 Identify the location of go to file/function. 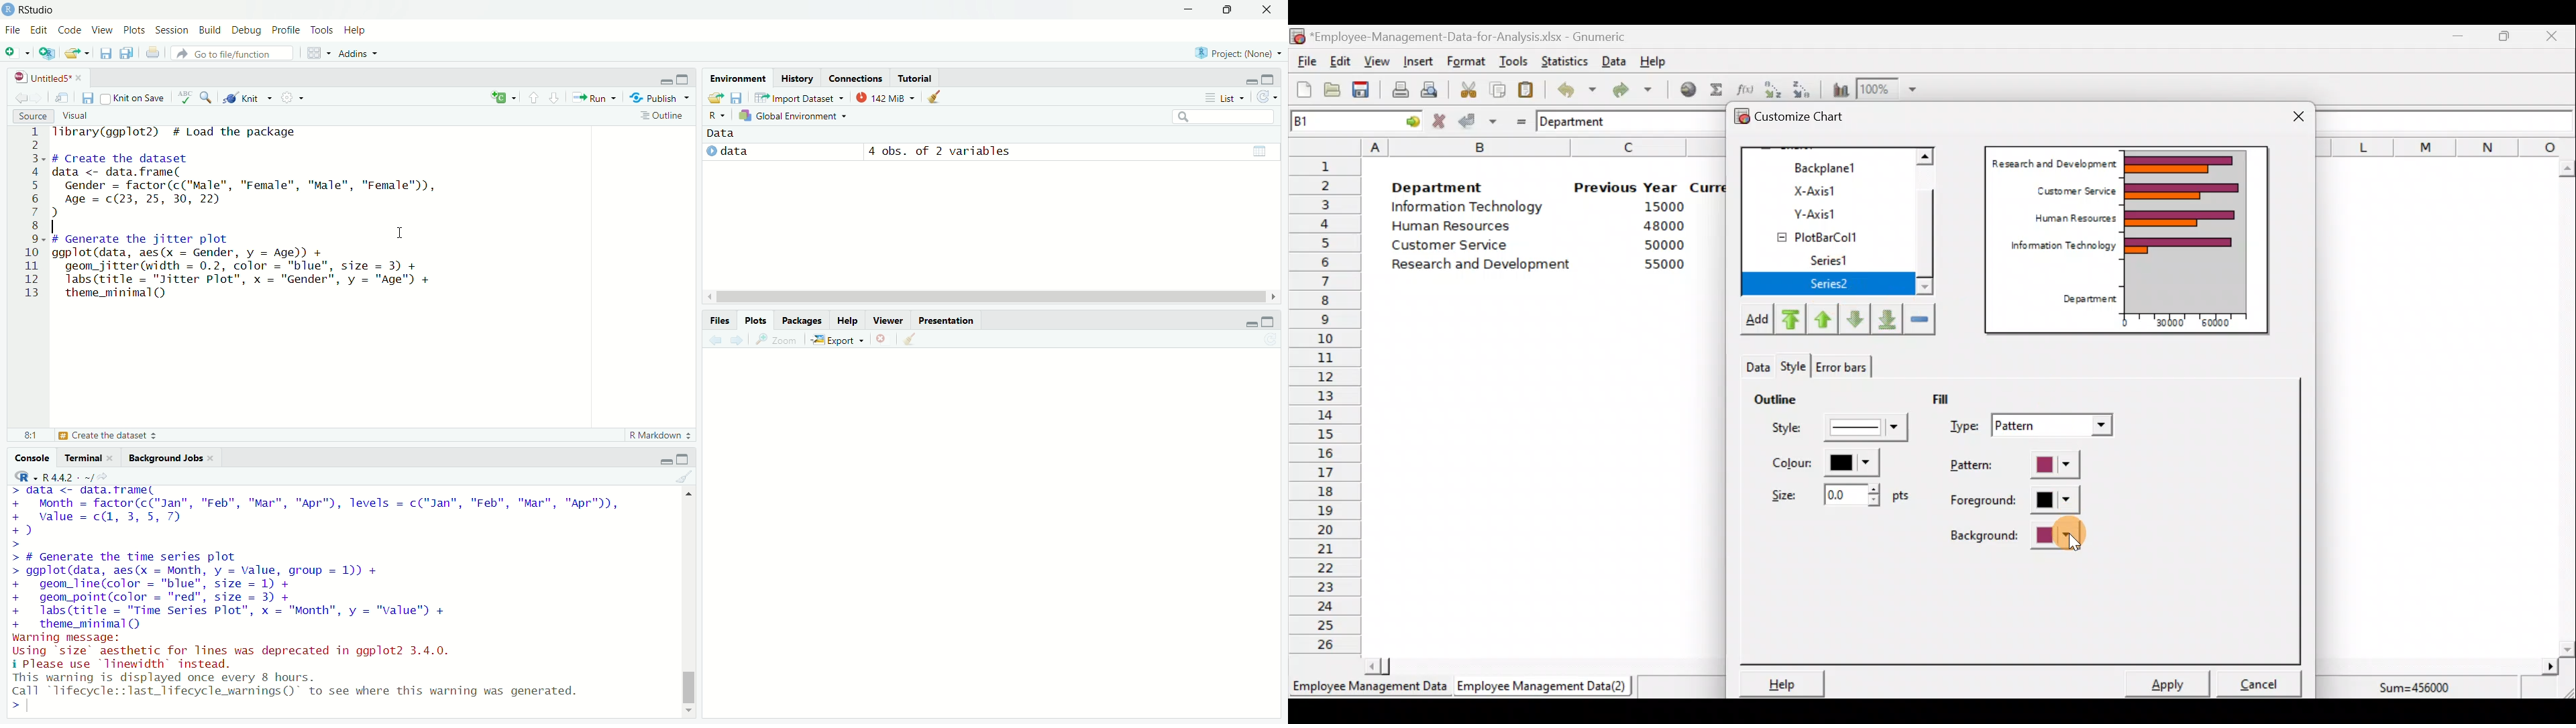
(227, 53).